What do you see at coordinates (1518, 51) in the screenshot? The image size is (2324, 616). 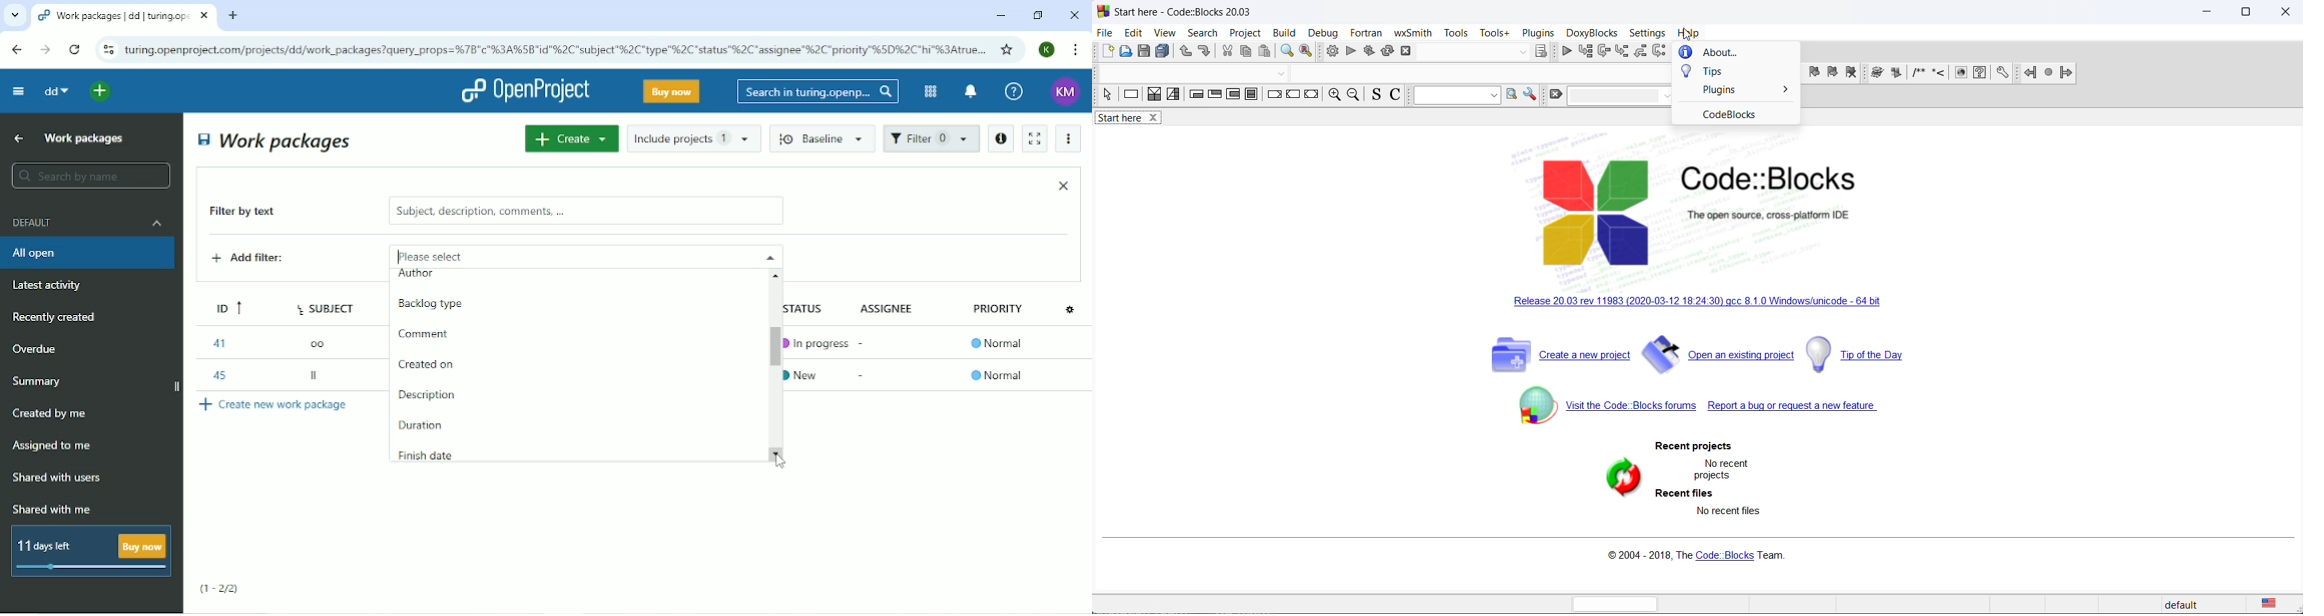 I see `dropdown ` at bounding box center [1518, 51].